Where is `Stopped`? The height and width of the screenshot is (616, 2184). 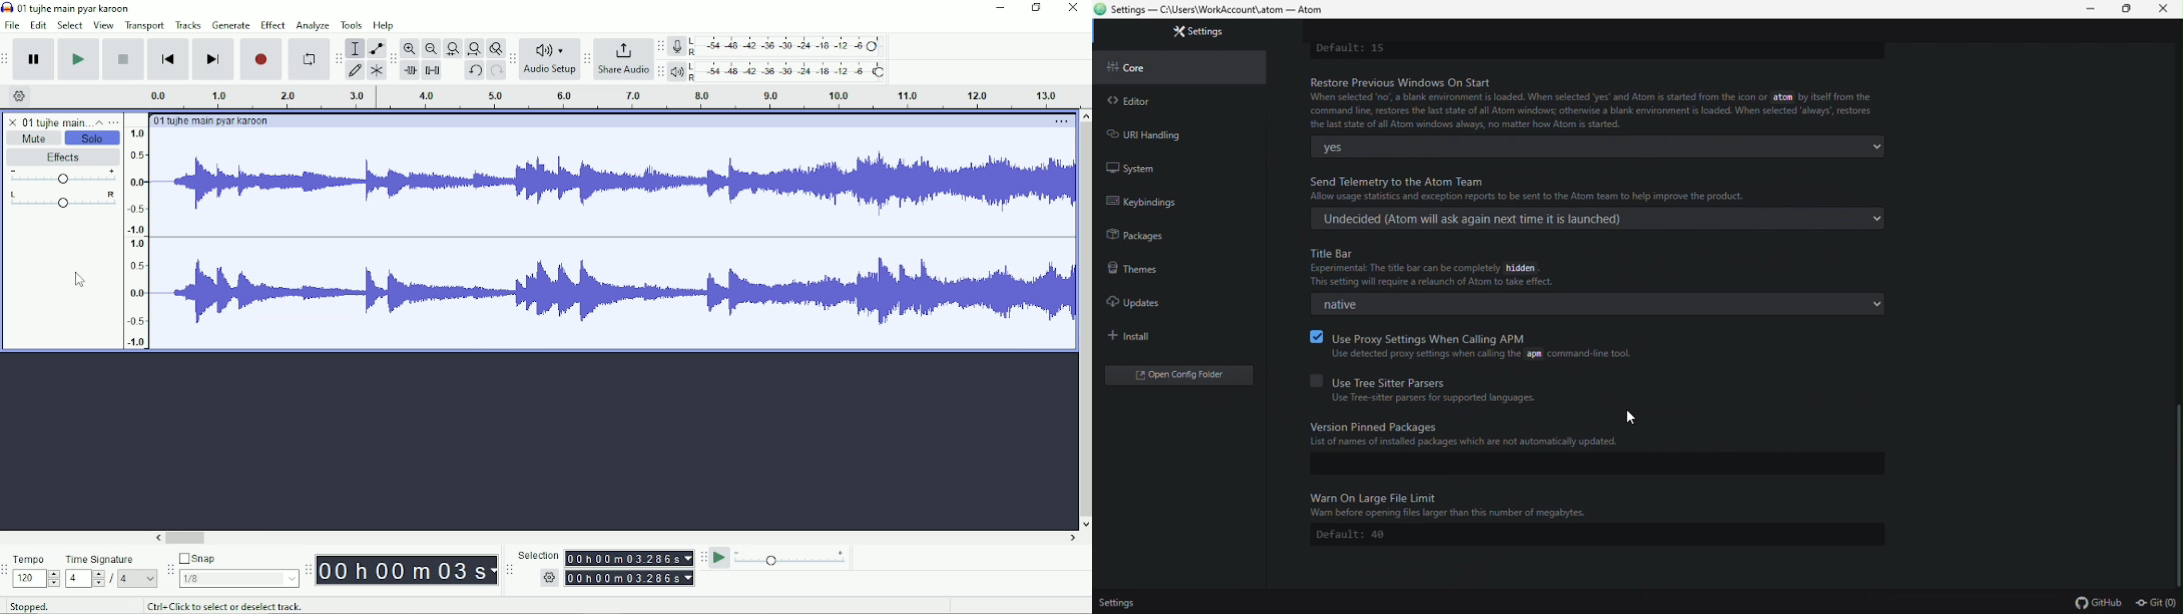
Stopped is located at coordinates (31, 606).